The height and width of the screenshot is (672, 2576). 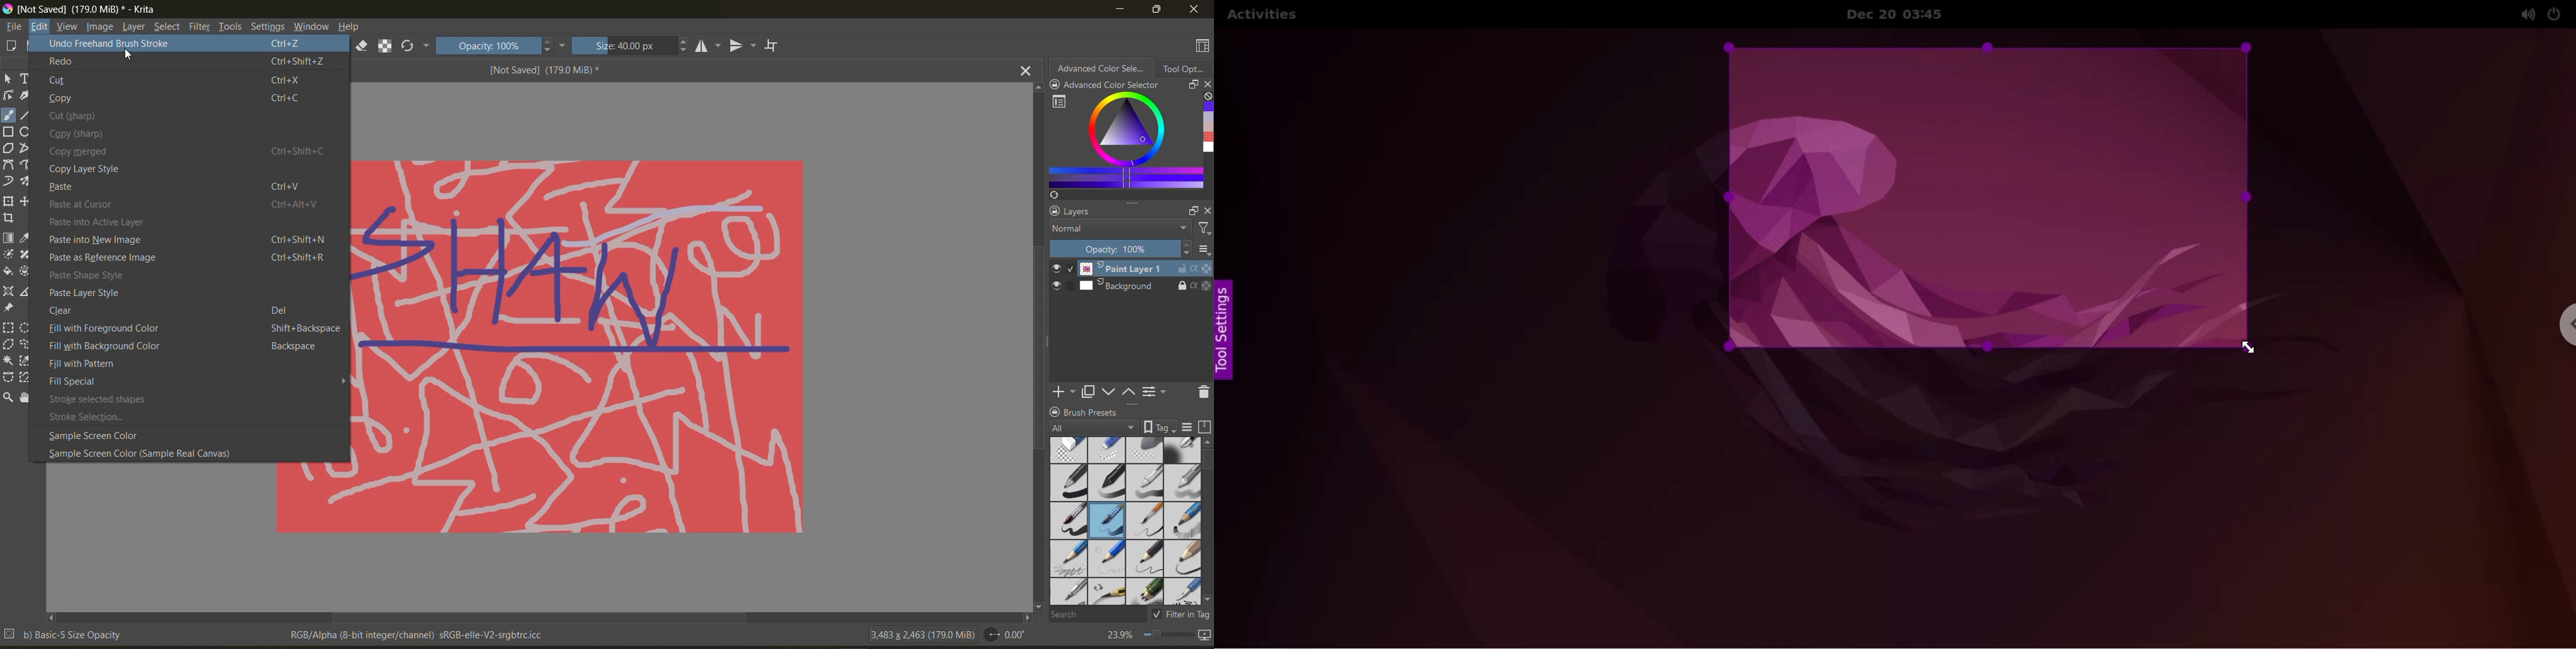 I want to click on RGB/Alpha (8-bit integer/channel) sRGB-elle-V2-srgbtrc.icc, so click(x=419, y=634).